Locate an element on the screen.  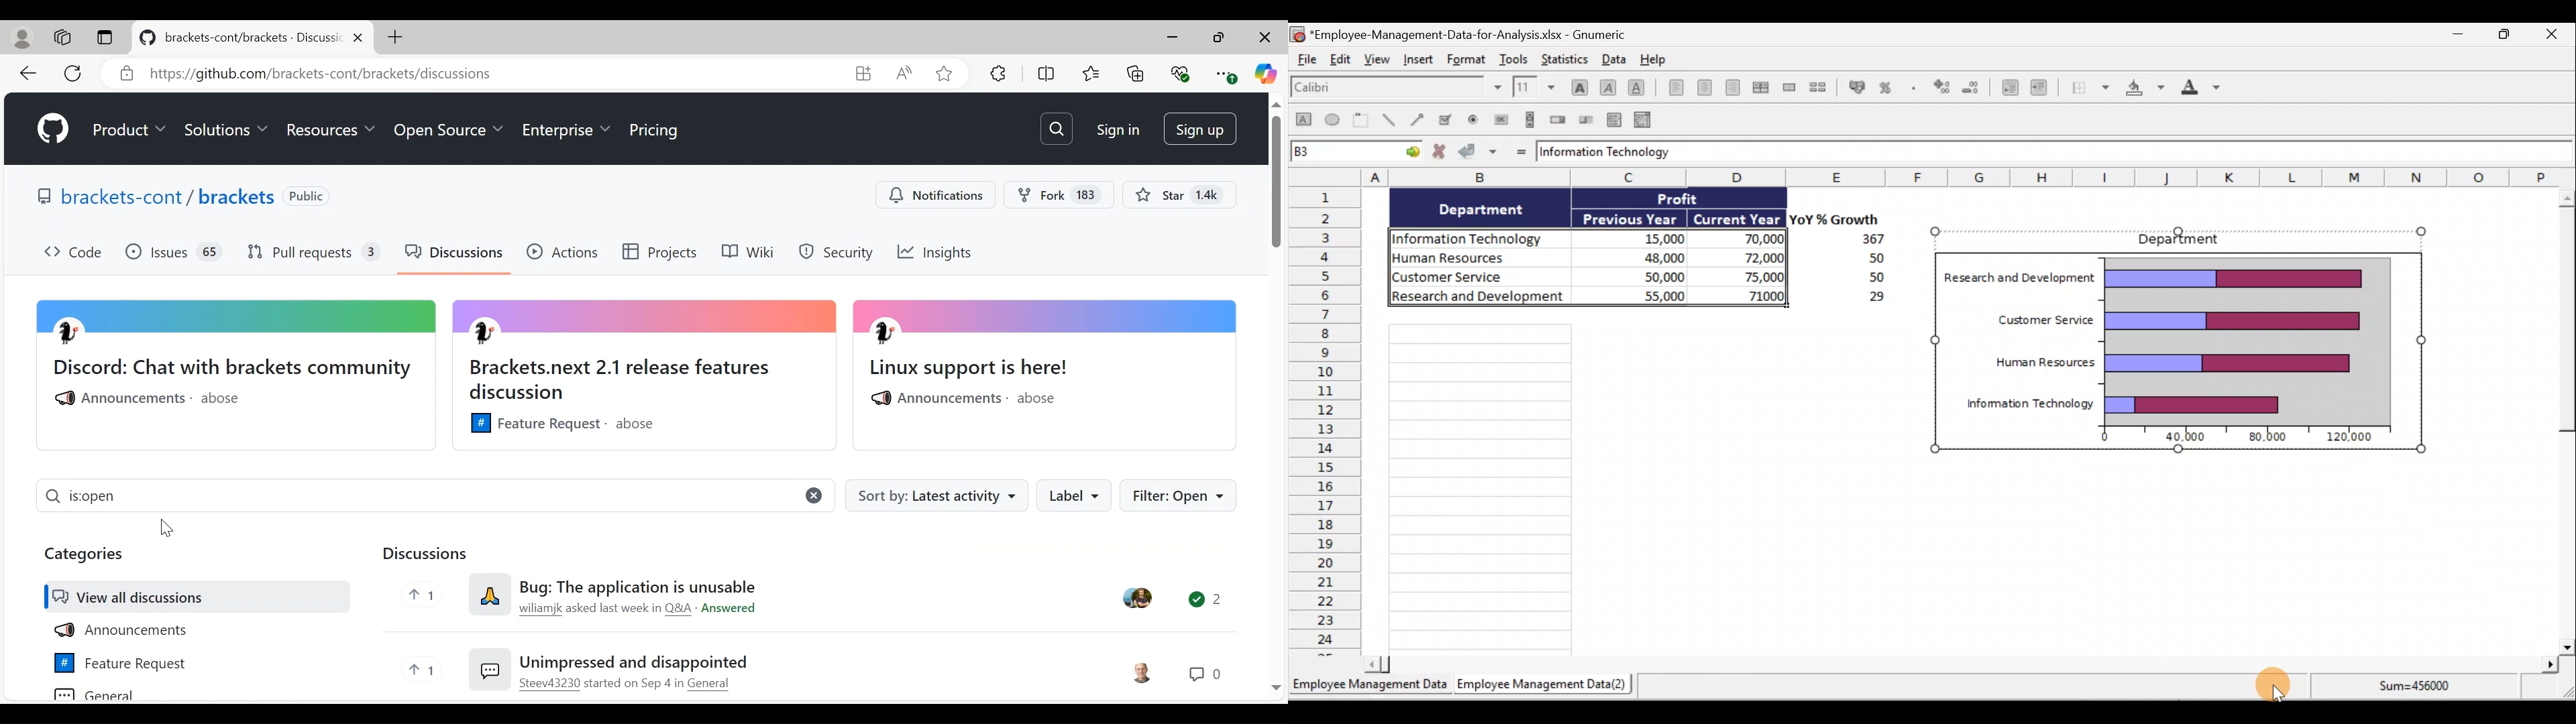
Create an ellipse object is located at coordinates (1333, 119).